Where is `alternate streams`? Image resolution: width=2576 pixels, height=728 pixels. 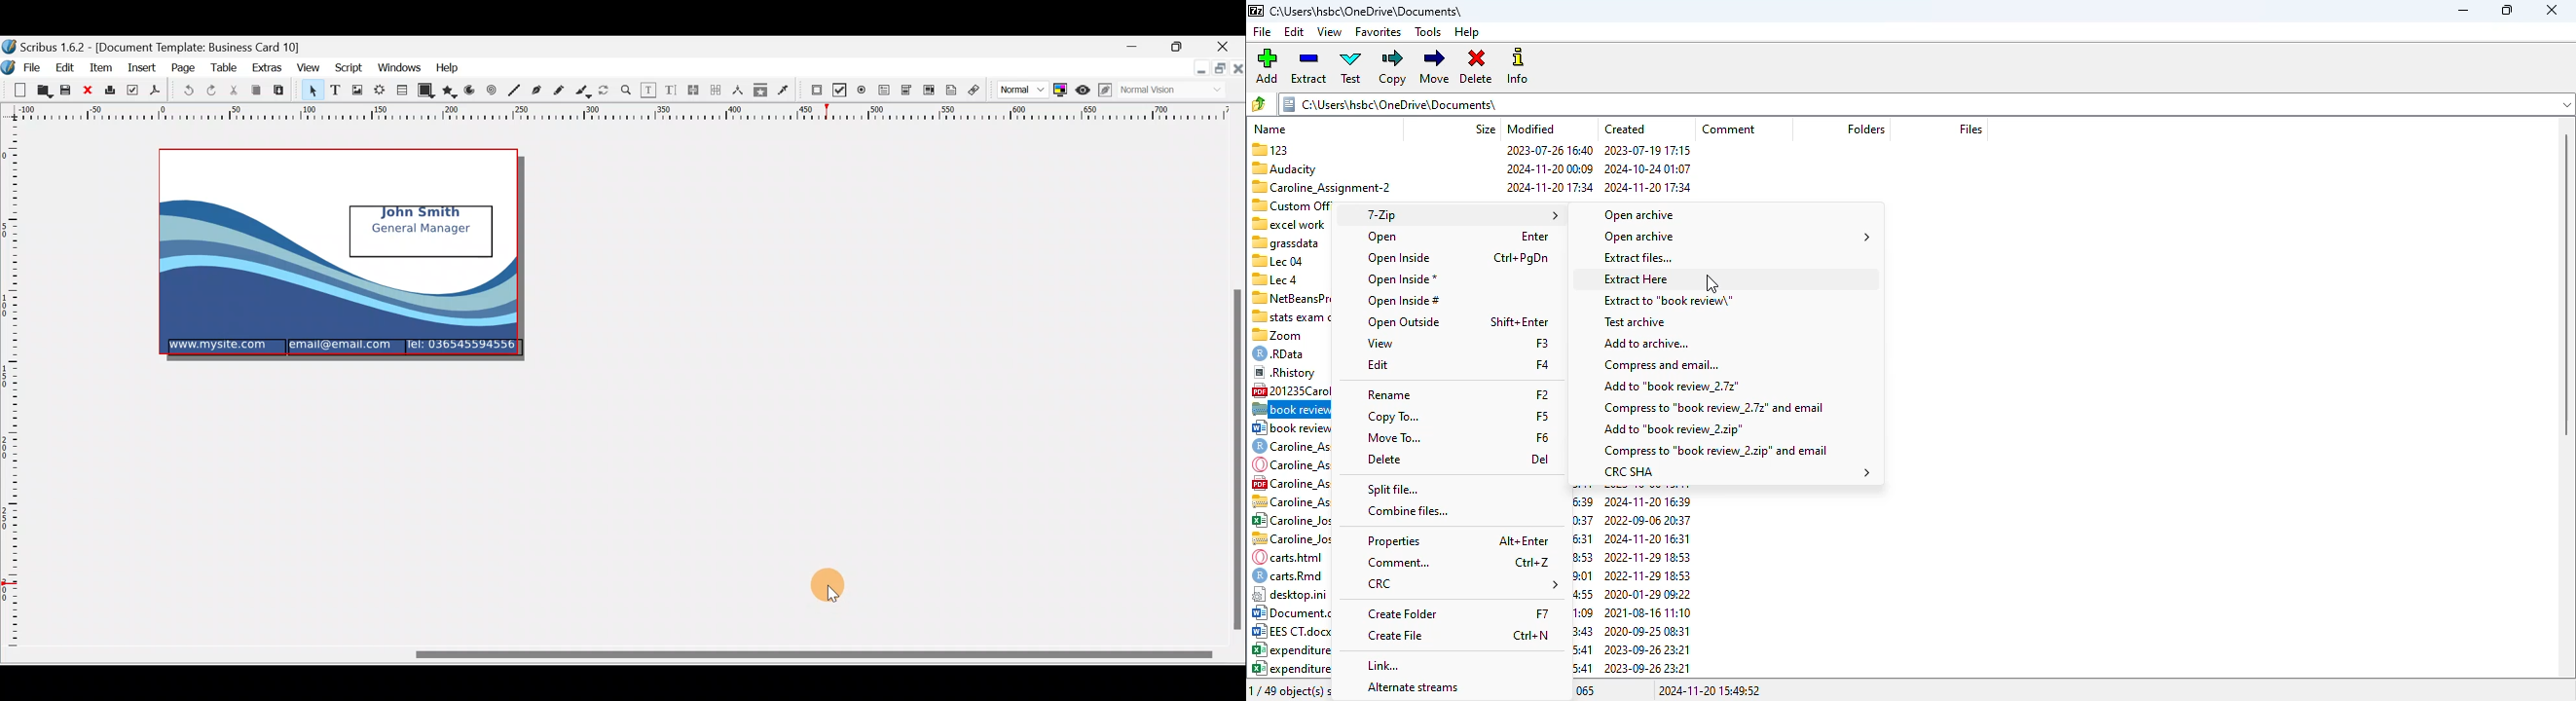 alternate streams is located at coordinates (1413, 688).